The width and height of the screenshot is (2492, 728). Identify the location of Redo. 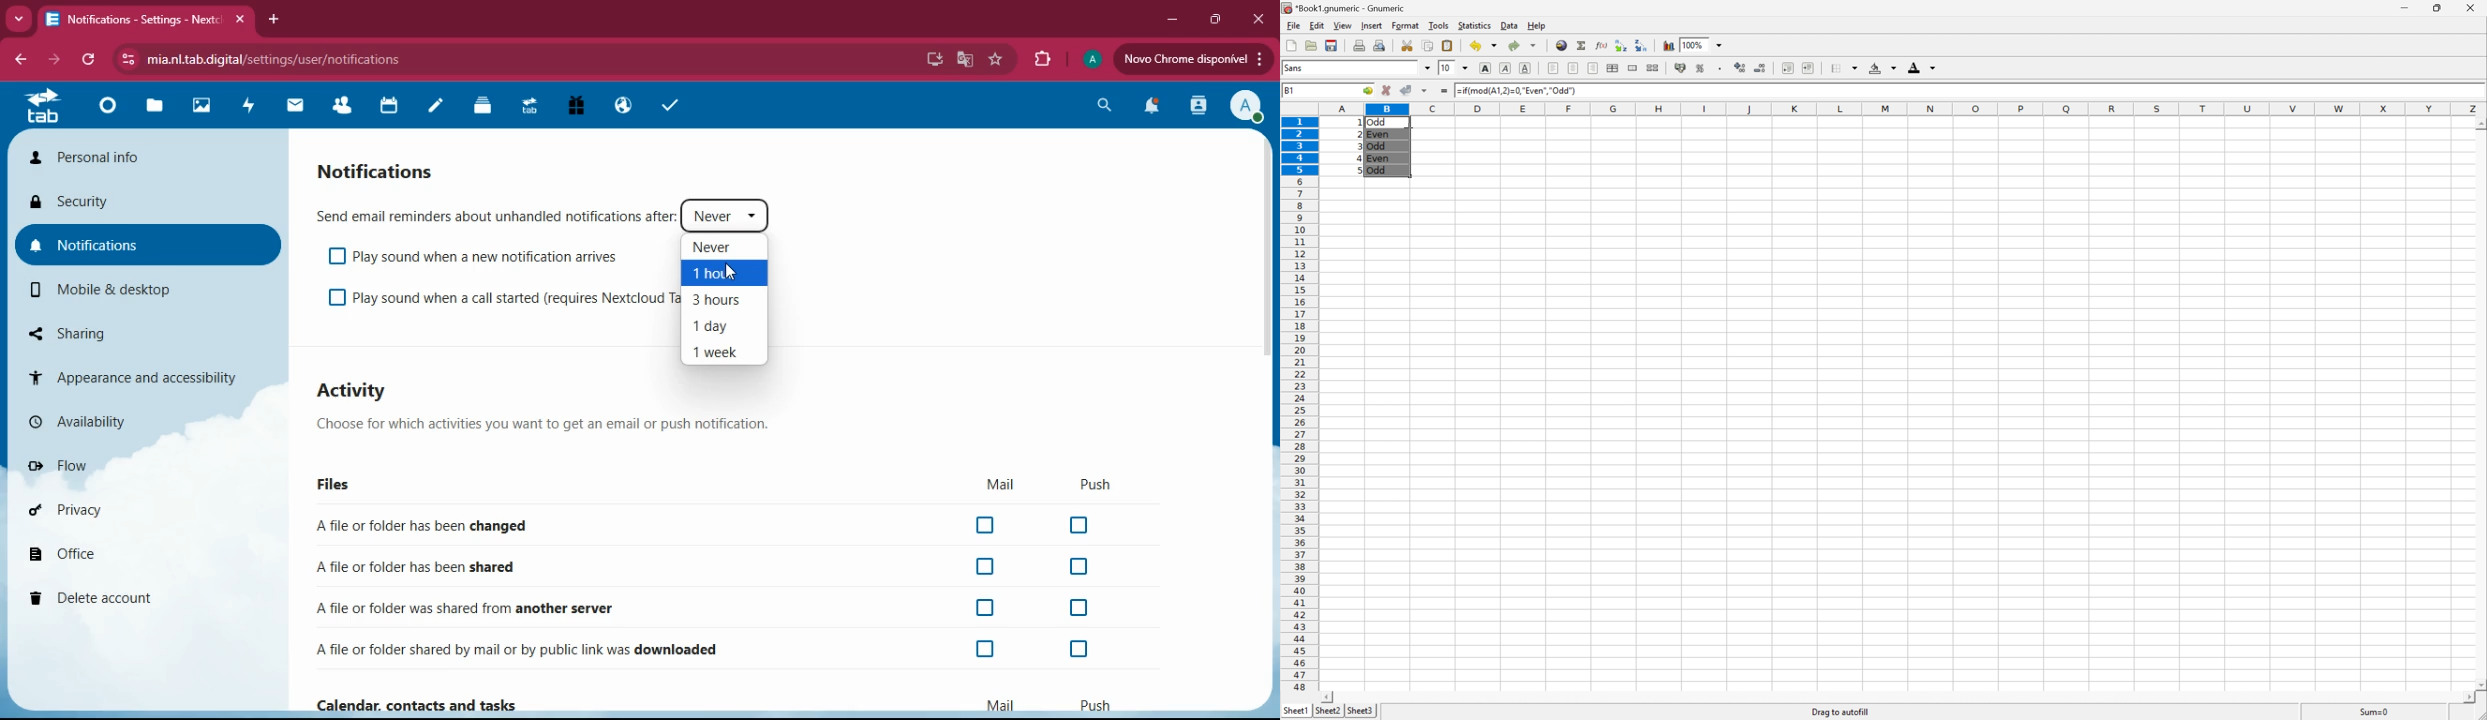
(1527, 45).